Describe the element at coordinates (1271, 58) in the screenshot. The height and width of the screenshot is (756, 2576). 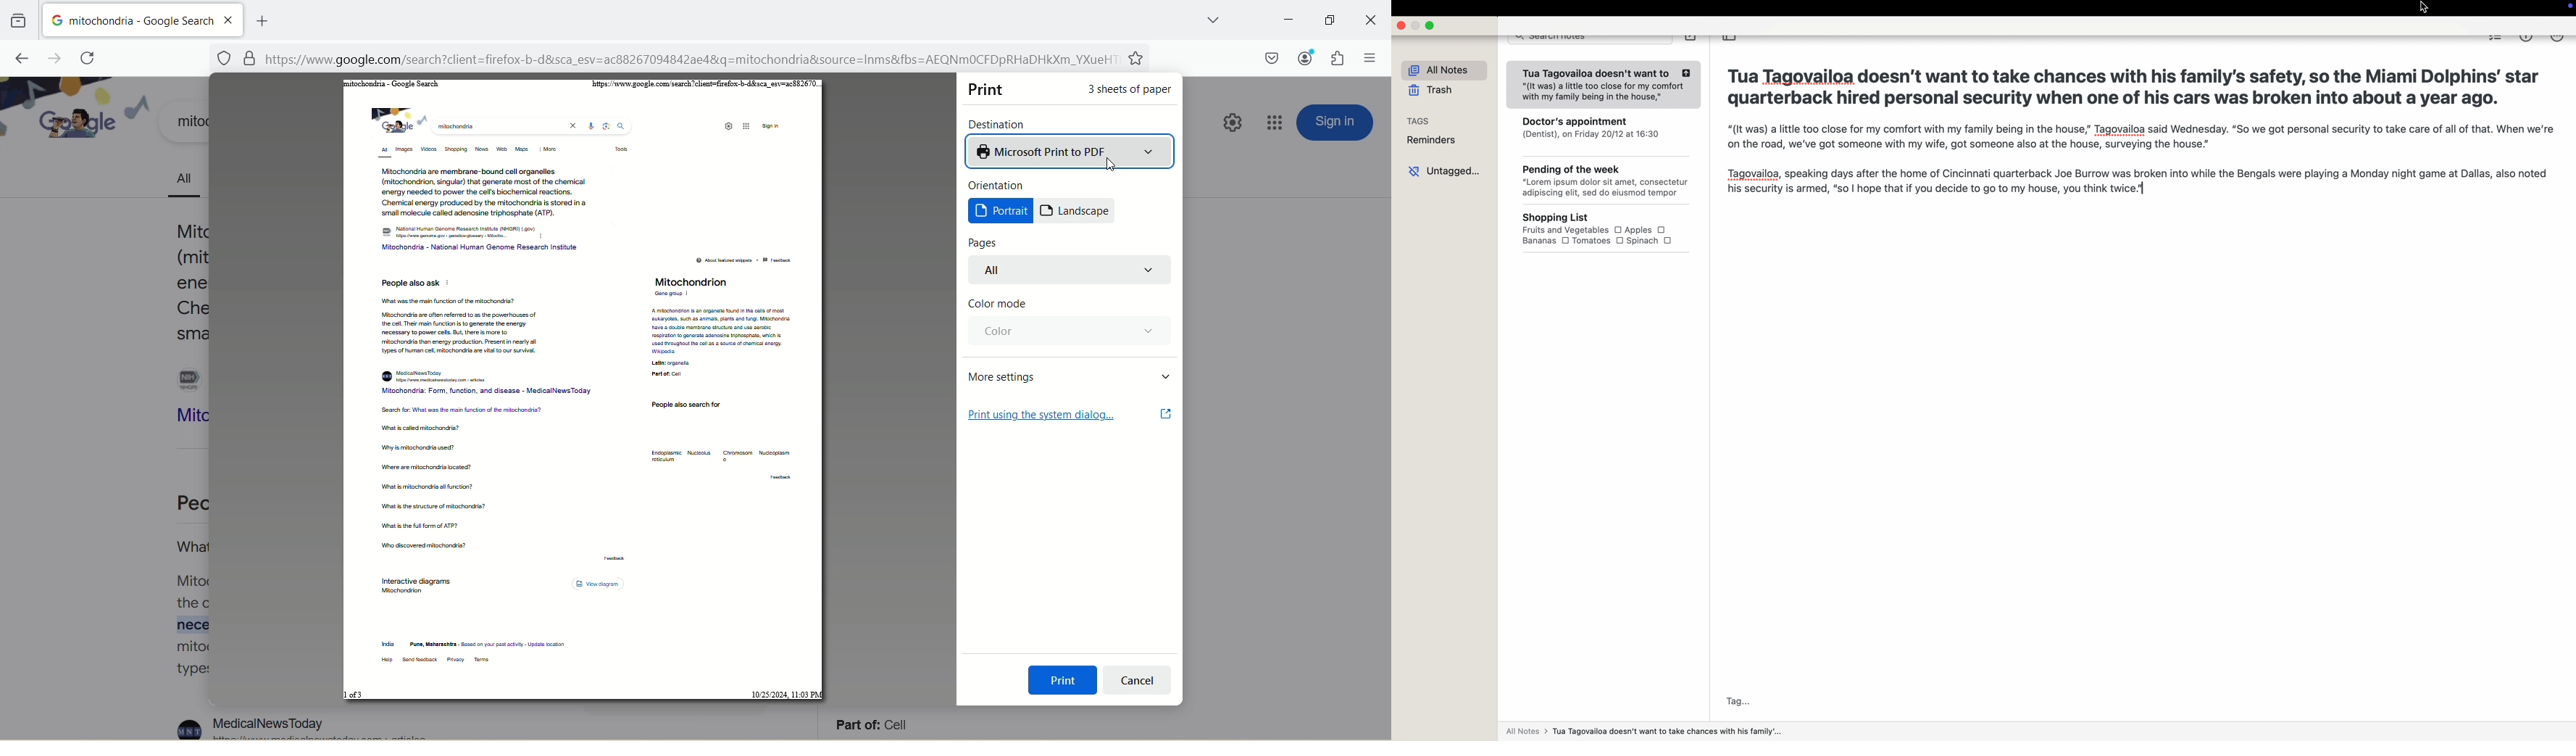
I see `save to pocket` at that location.